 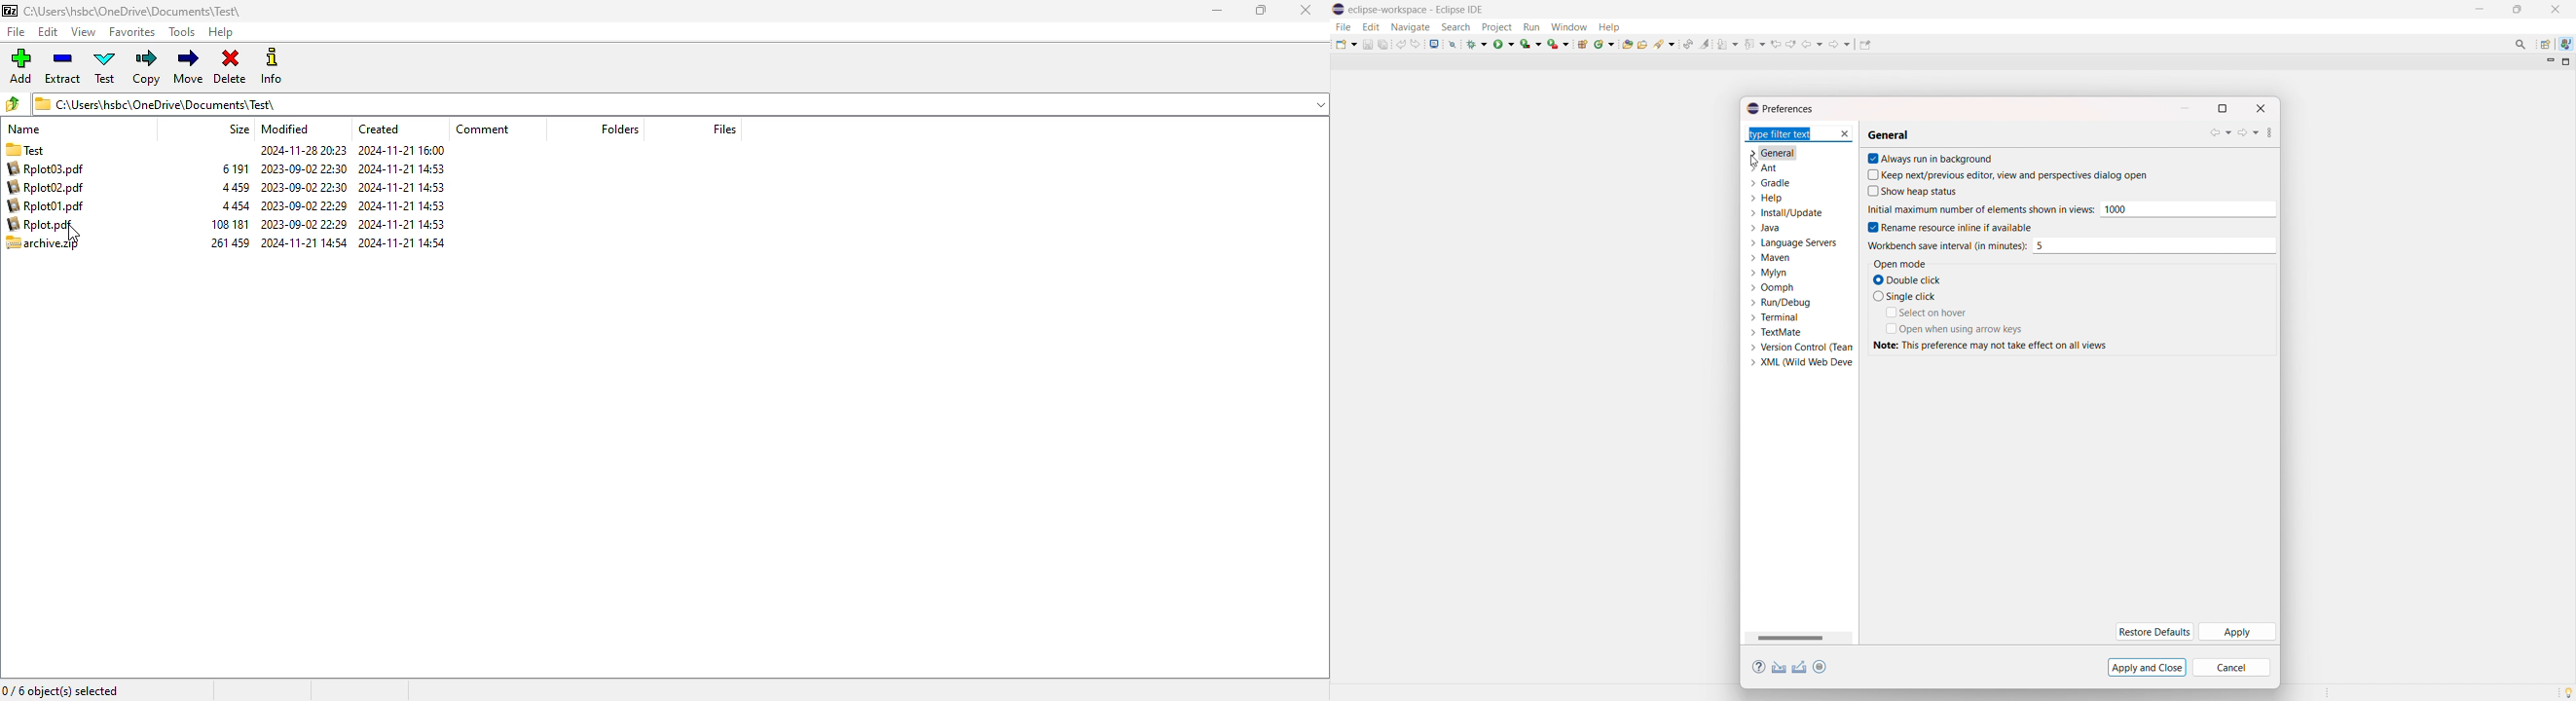 I want to click on modified, so click(x=285, y=129).